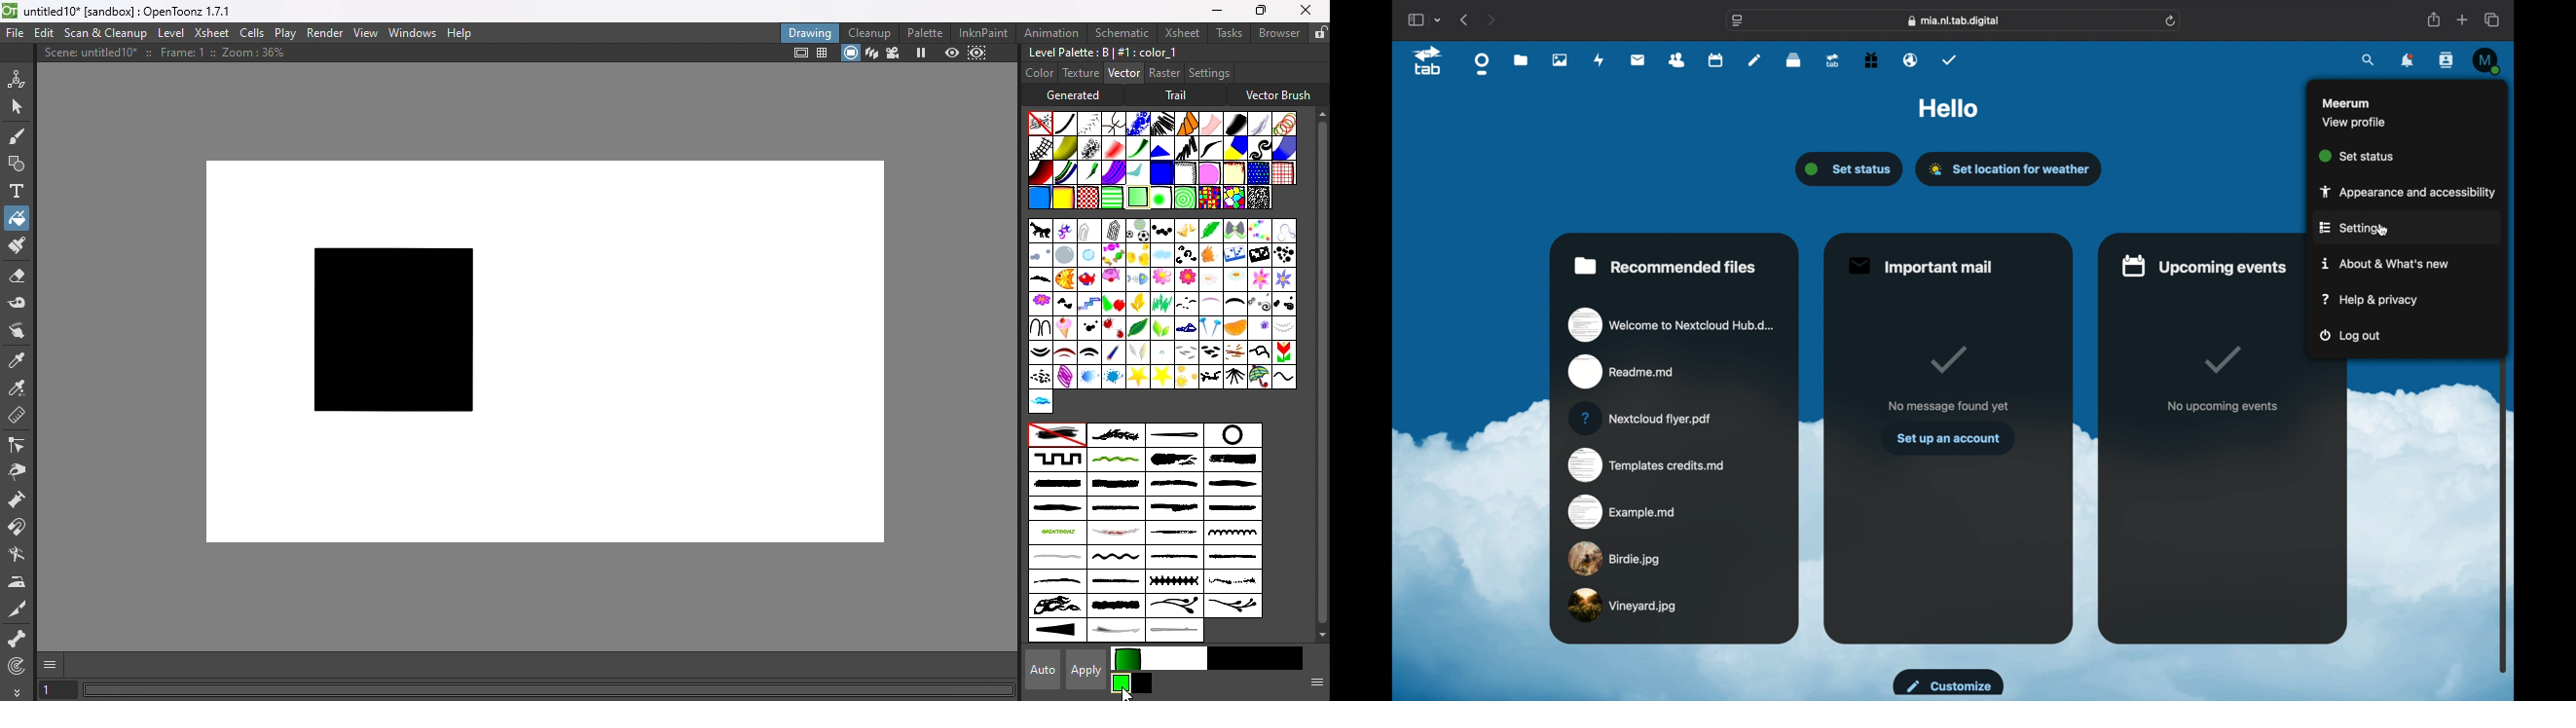 The width and height of the screenshot is (2576, 728). What do you see at coordinates (2370, 299) in the screenshot?
I see `help & privacy` at bounding box center [2370, 299].